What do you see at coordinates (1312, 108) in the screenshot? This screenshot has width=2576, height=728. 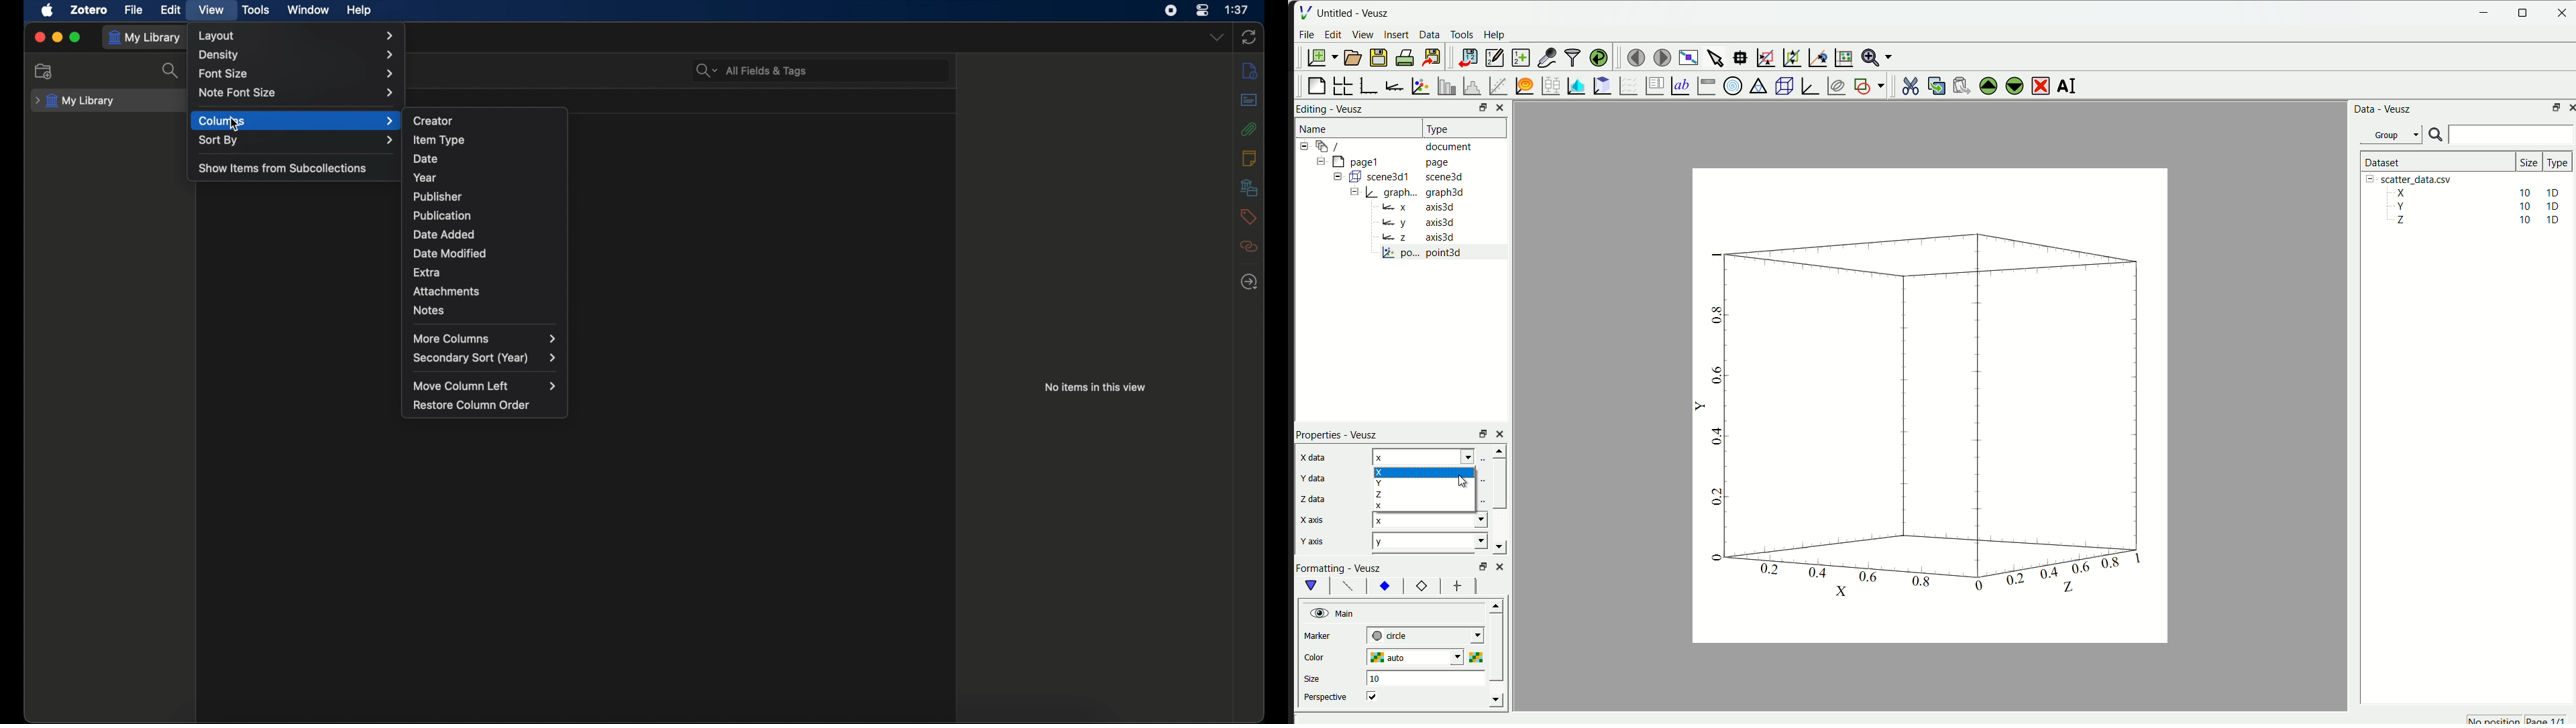 I see `Editing` at bounding box center [1312, 108].